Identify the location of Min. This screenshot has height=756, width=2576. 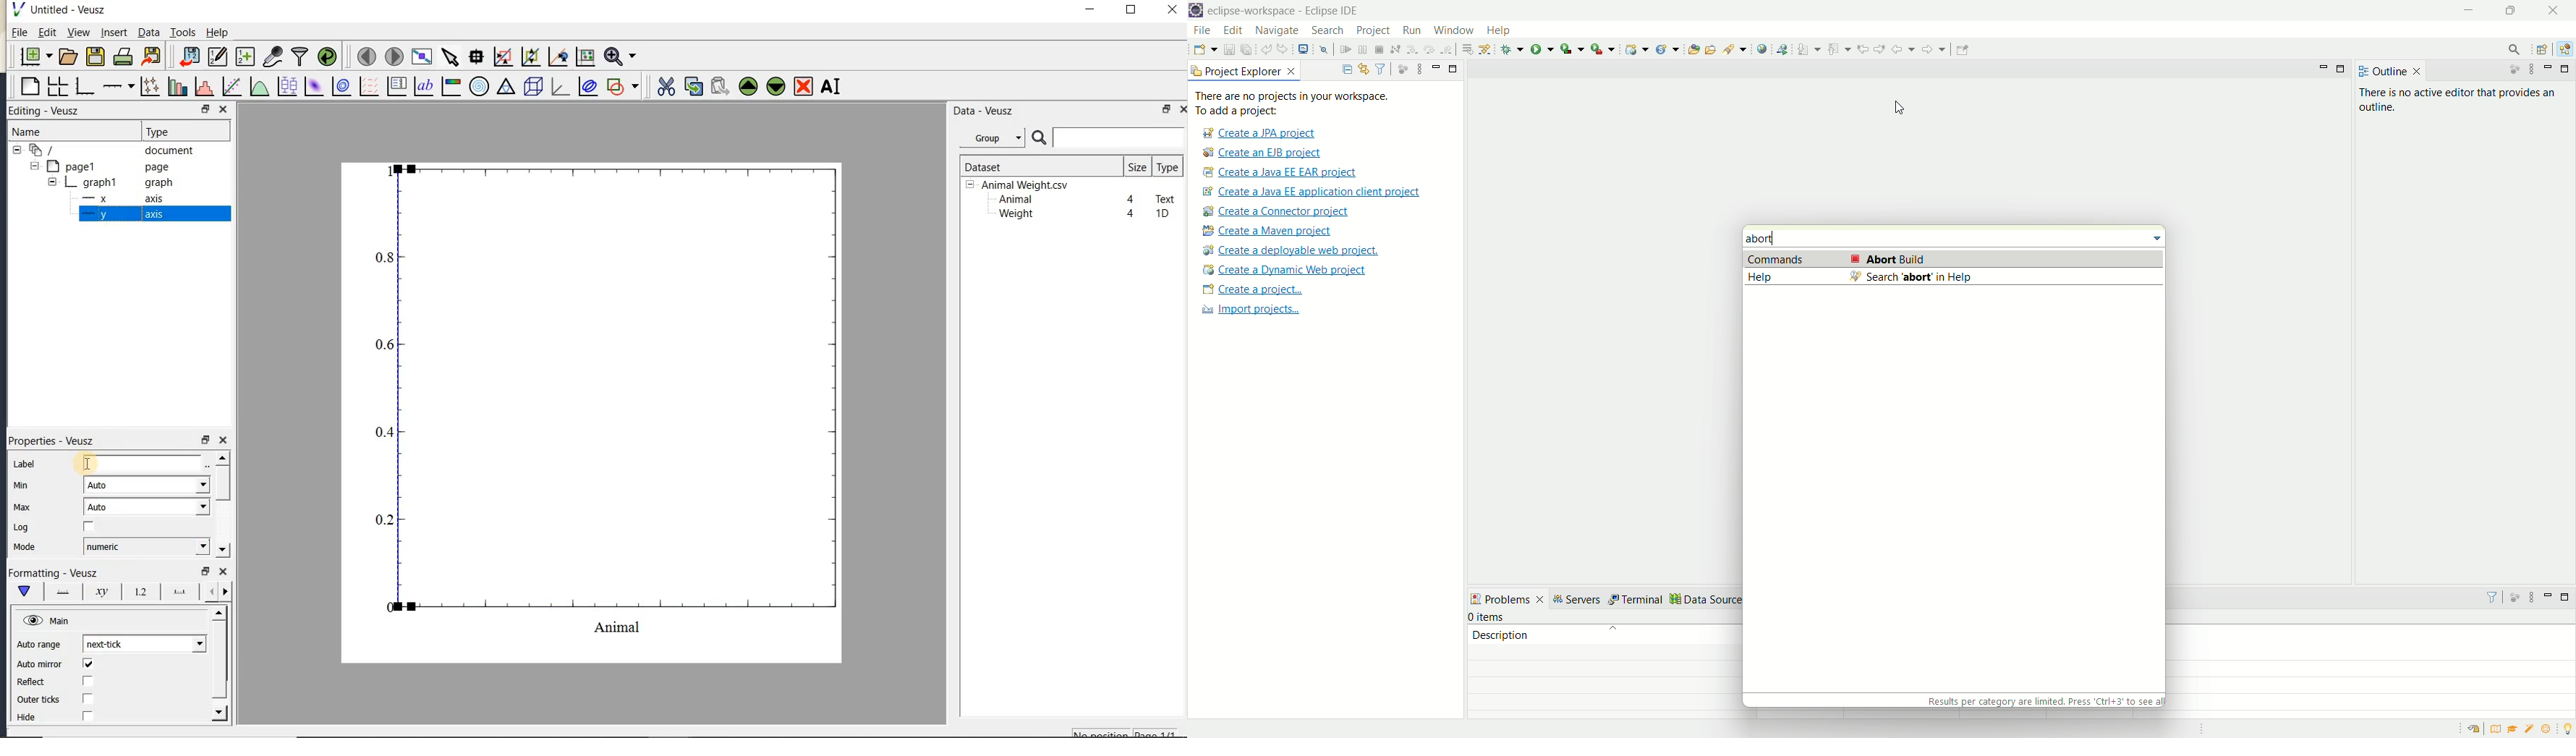
(23, 486).